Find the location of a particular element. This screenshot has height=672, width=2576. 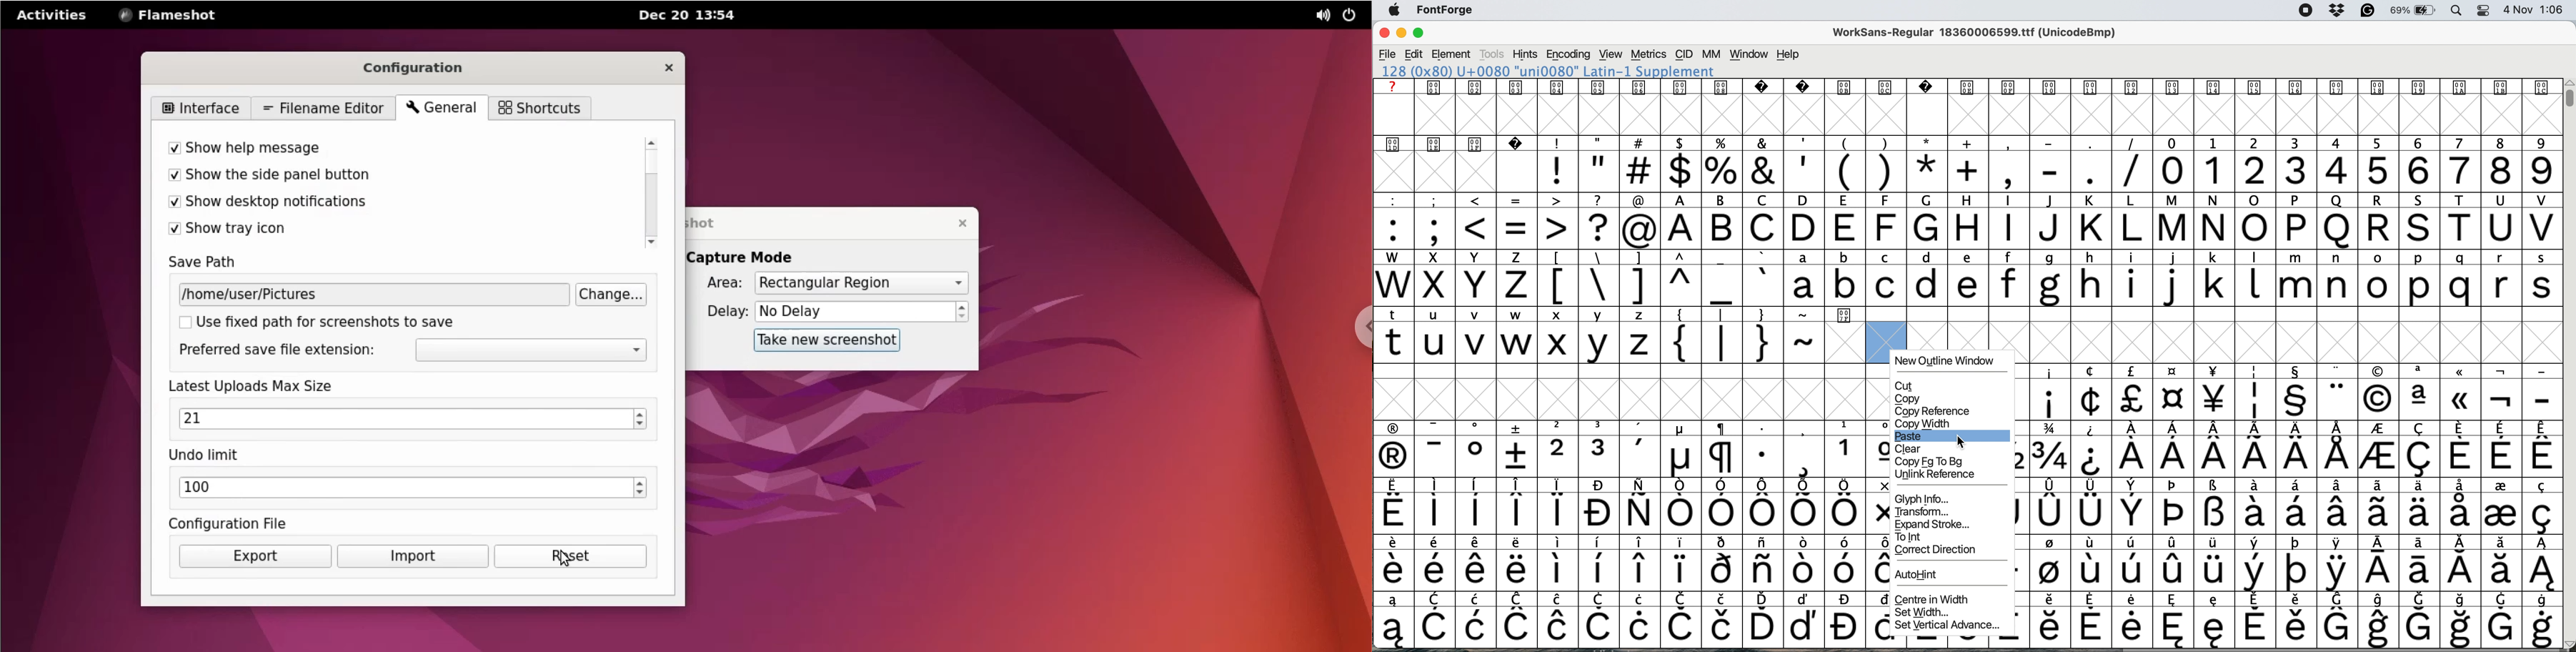

date and time is located at coordinates (2535, 10).